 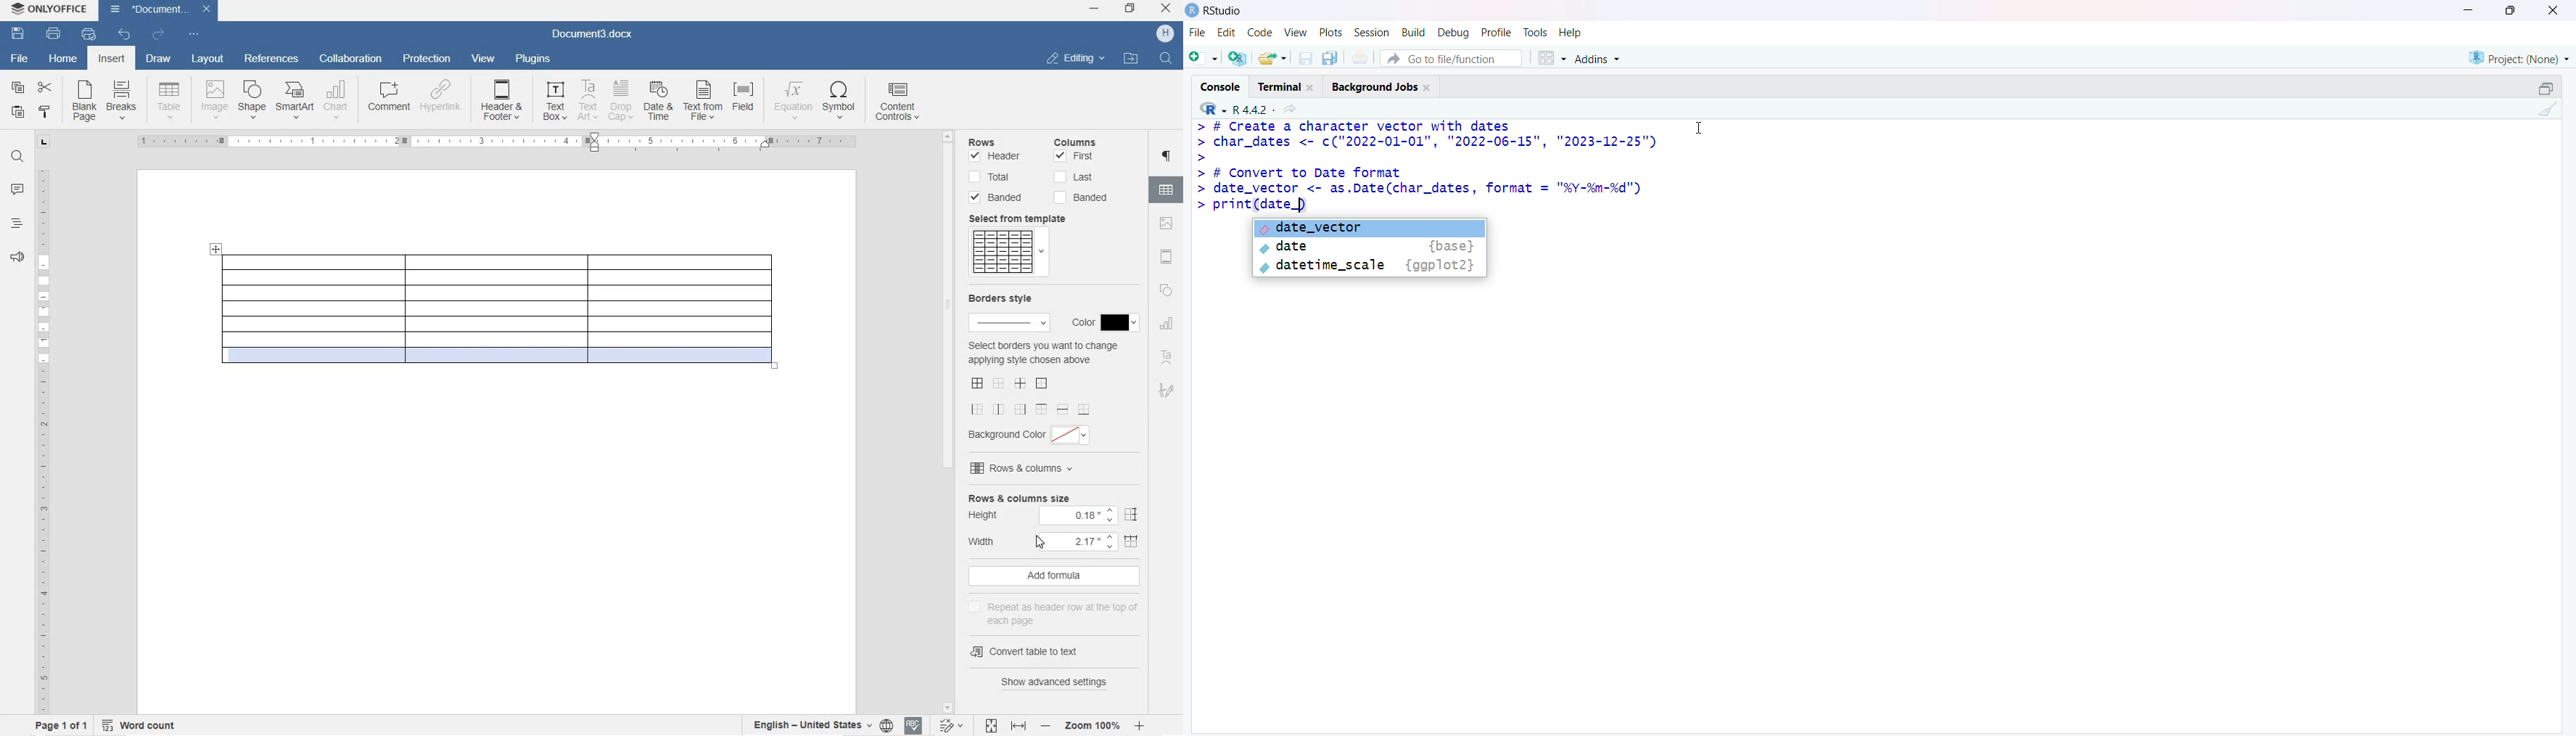 I want to click on Clear console (Ctrl +L), so click(x=2545, y=113).